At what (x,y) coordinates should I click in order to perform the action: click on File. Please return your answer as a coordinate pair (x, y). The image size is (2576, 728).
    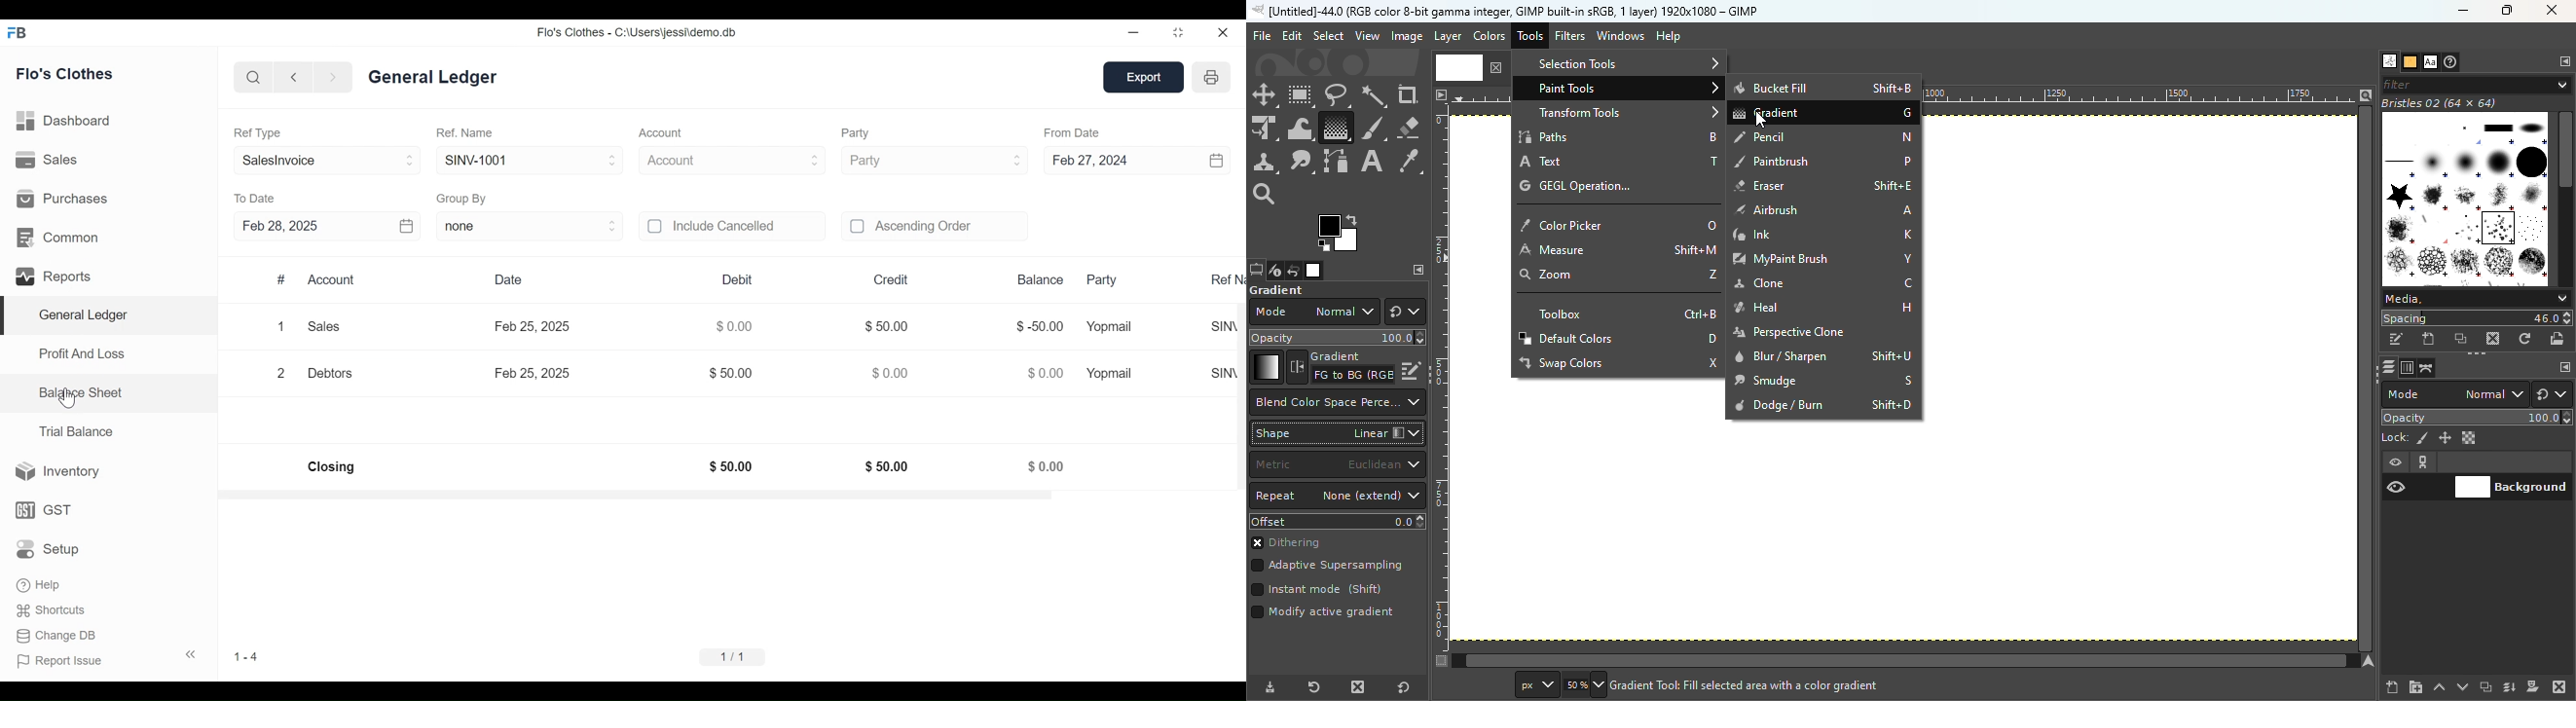
    Looking at the image, I should click on (1262, 36).